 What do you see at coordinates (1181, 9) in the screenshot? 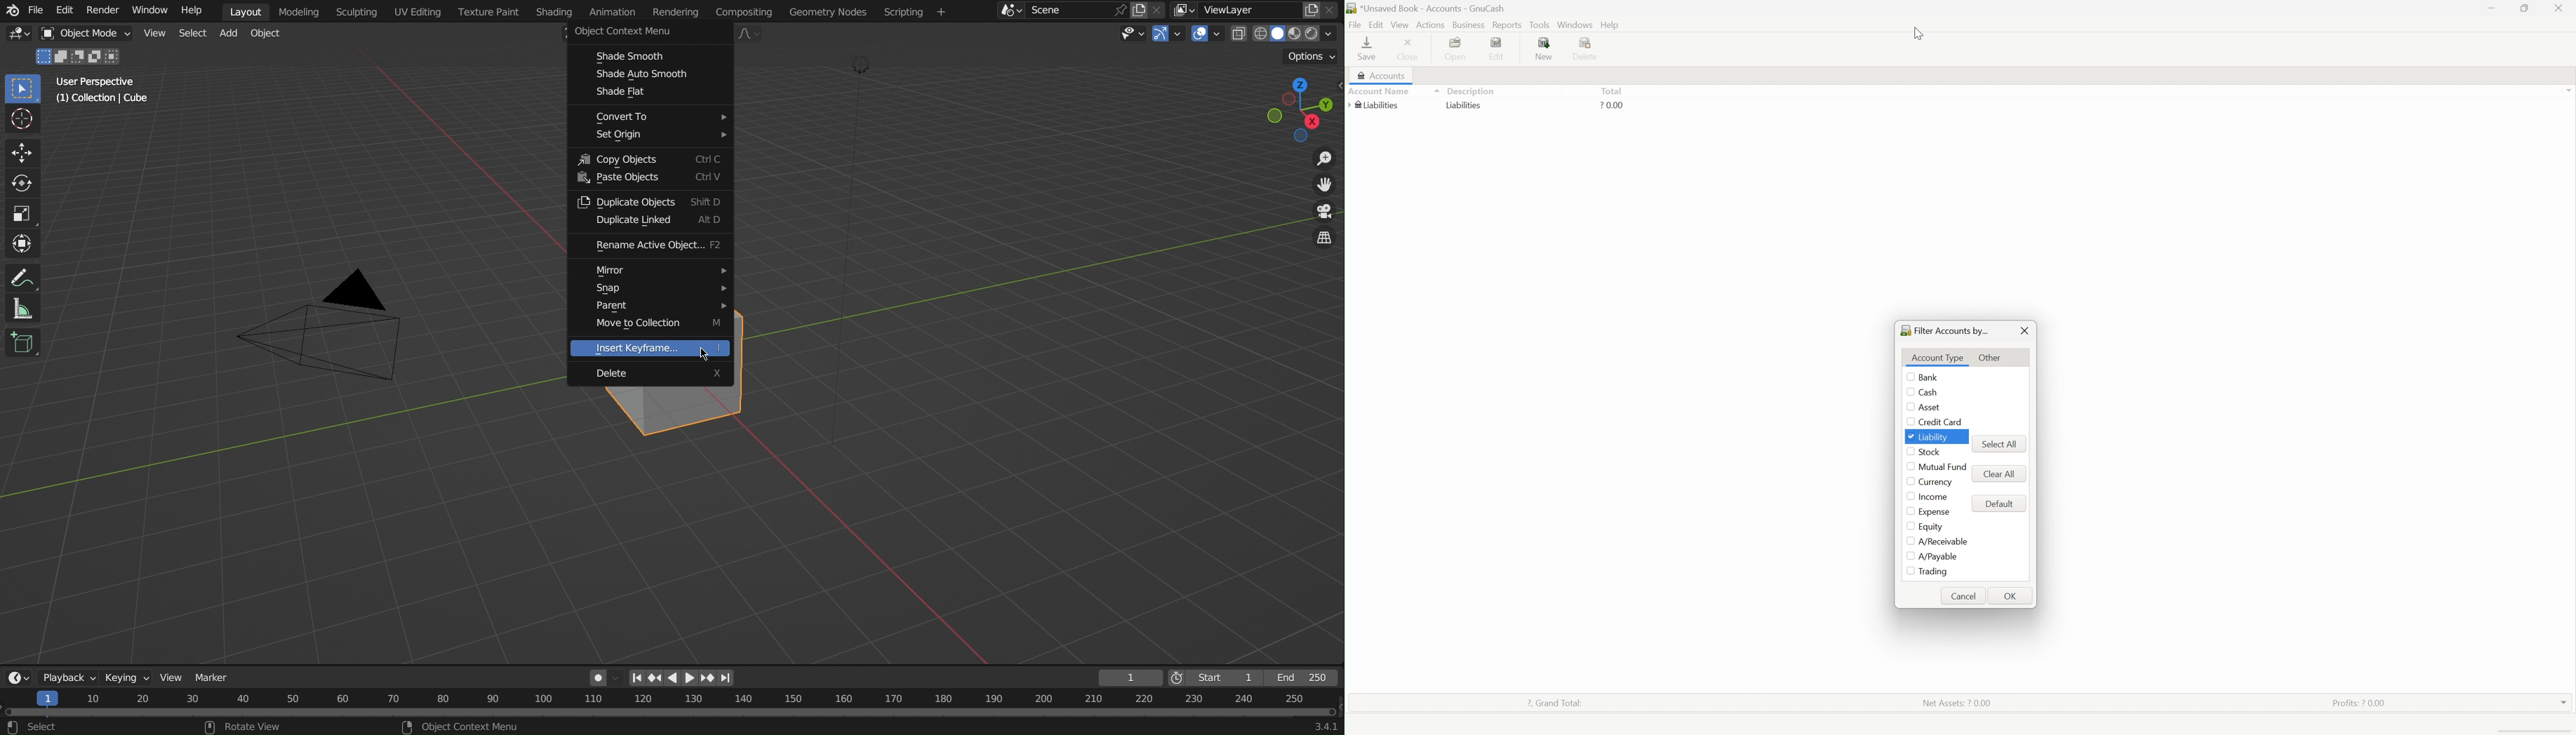
I see `More layers` at bounding box center [1181, 9].